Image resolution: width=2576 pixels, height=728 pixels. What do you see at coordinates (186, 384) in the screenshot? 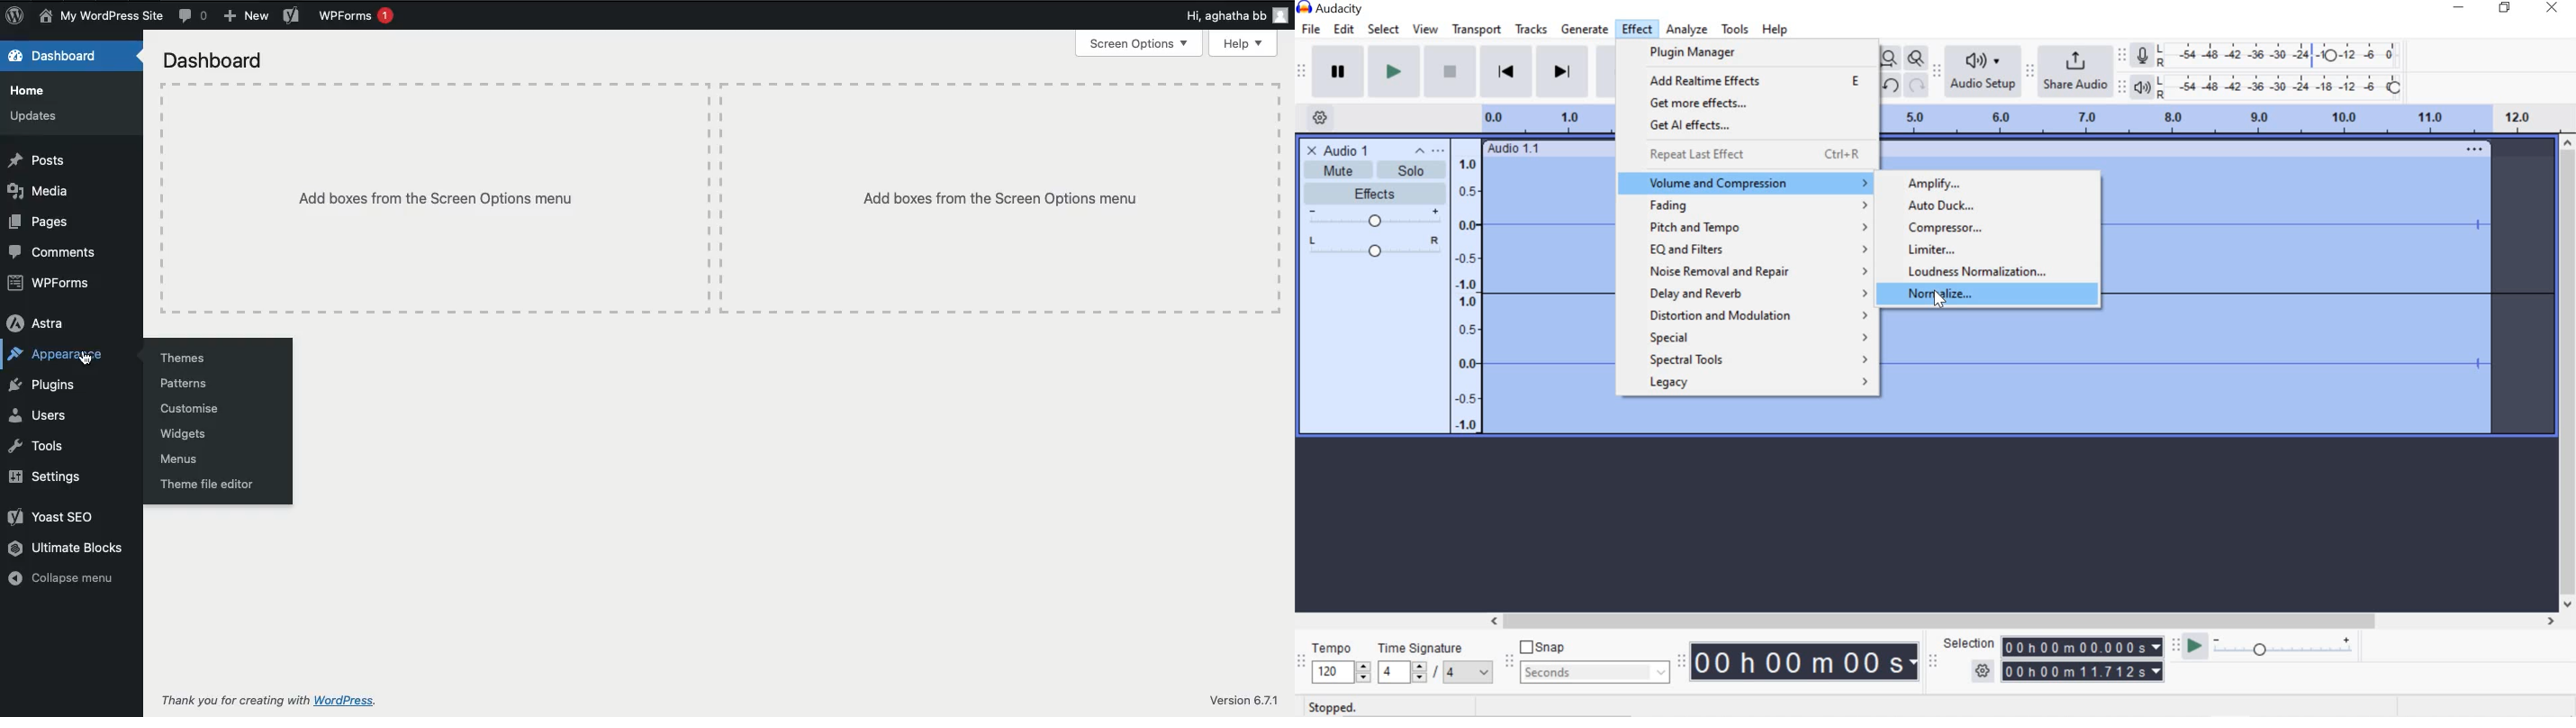
I see `Patterns` at bounding box center [186, 384].